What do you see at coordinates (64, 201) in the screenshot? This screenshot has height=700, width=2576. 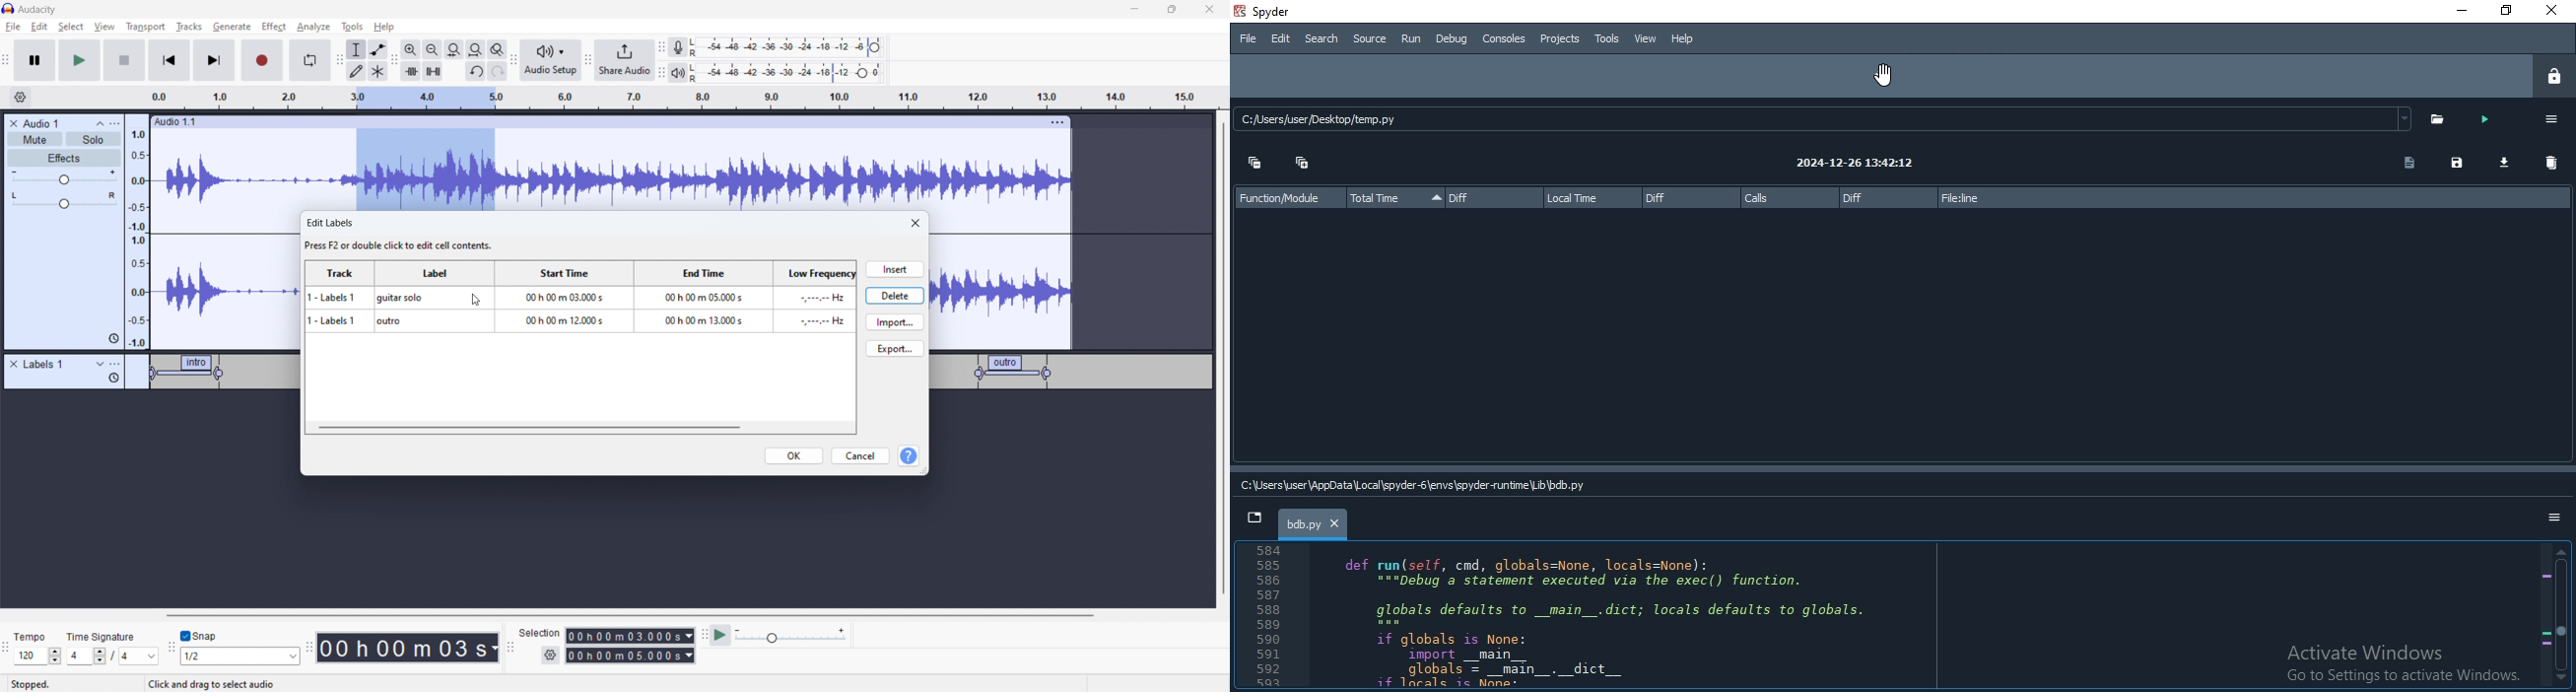 I see `pan` at bounding box center [64, 201].